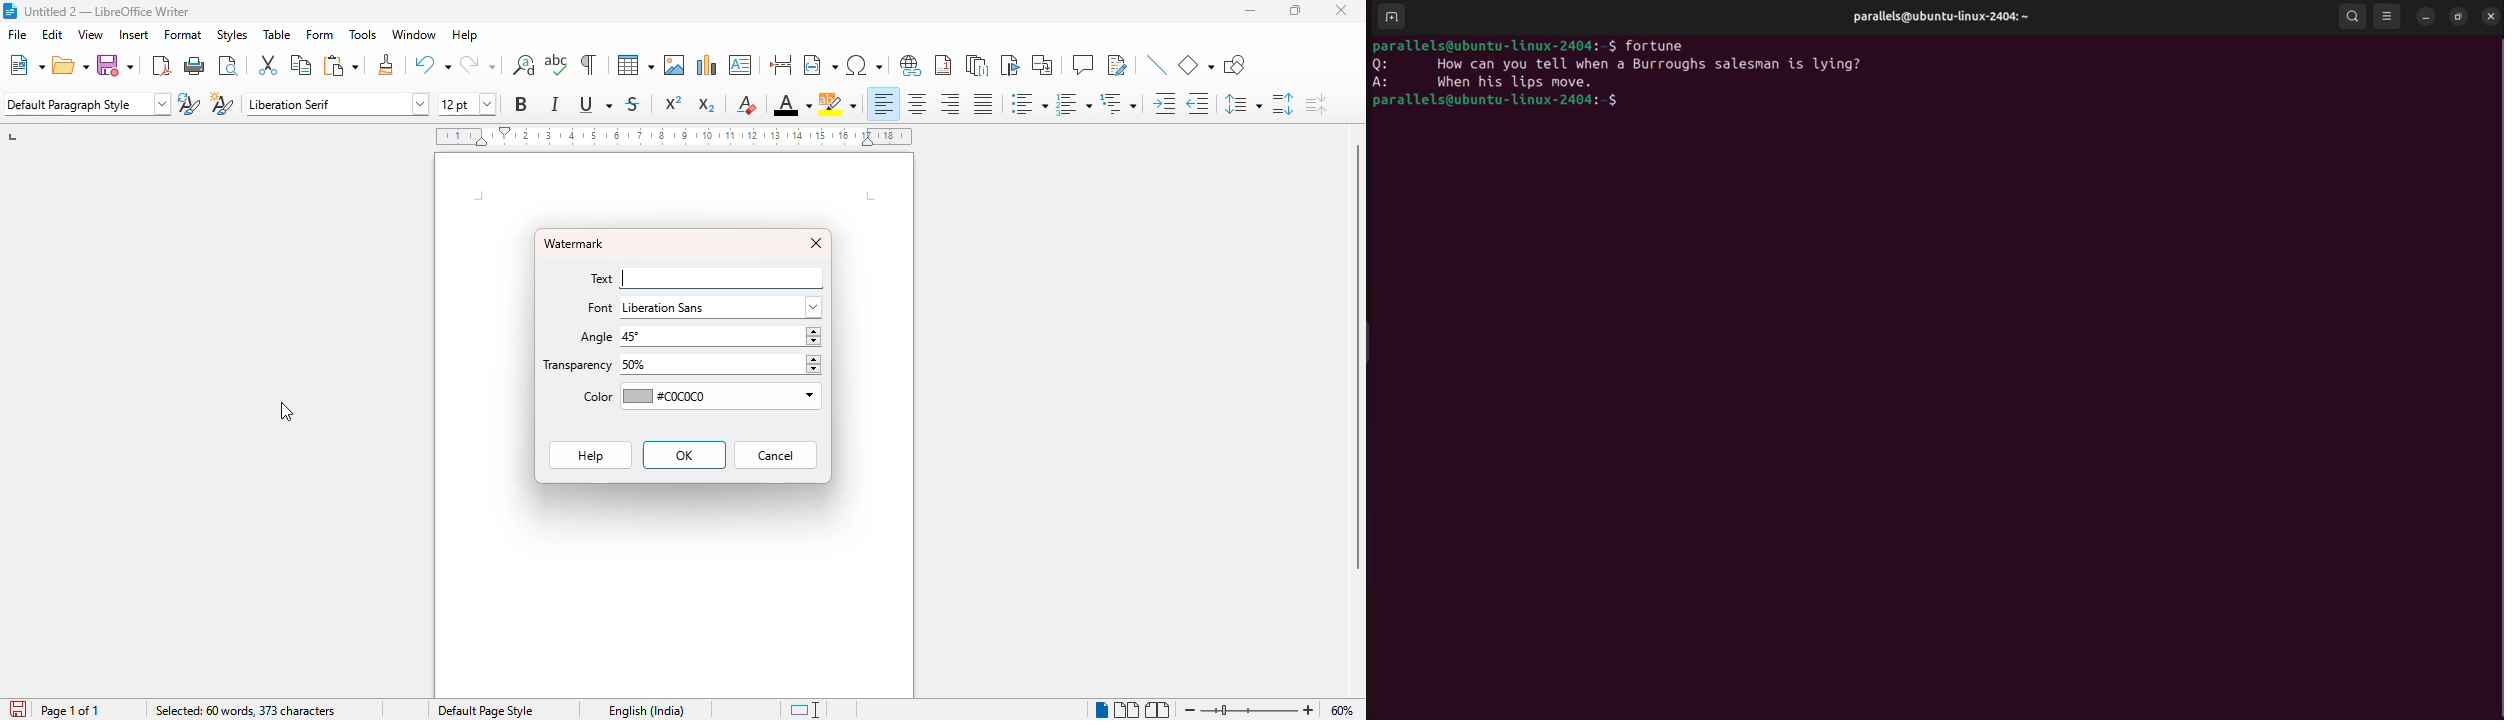 The width and height of the screenshot is (2520, 728). Describe the element at coordinates (301, 64) in the screenshot. I see `copy` at that location.